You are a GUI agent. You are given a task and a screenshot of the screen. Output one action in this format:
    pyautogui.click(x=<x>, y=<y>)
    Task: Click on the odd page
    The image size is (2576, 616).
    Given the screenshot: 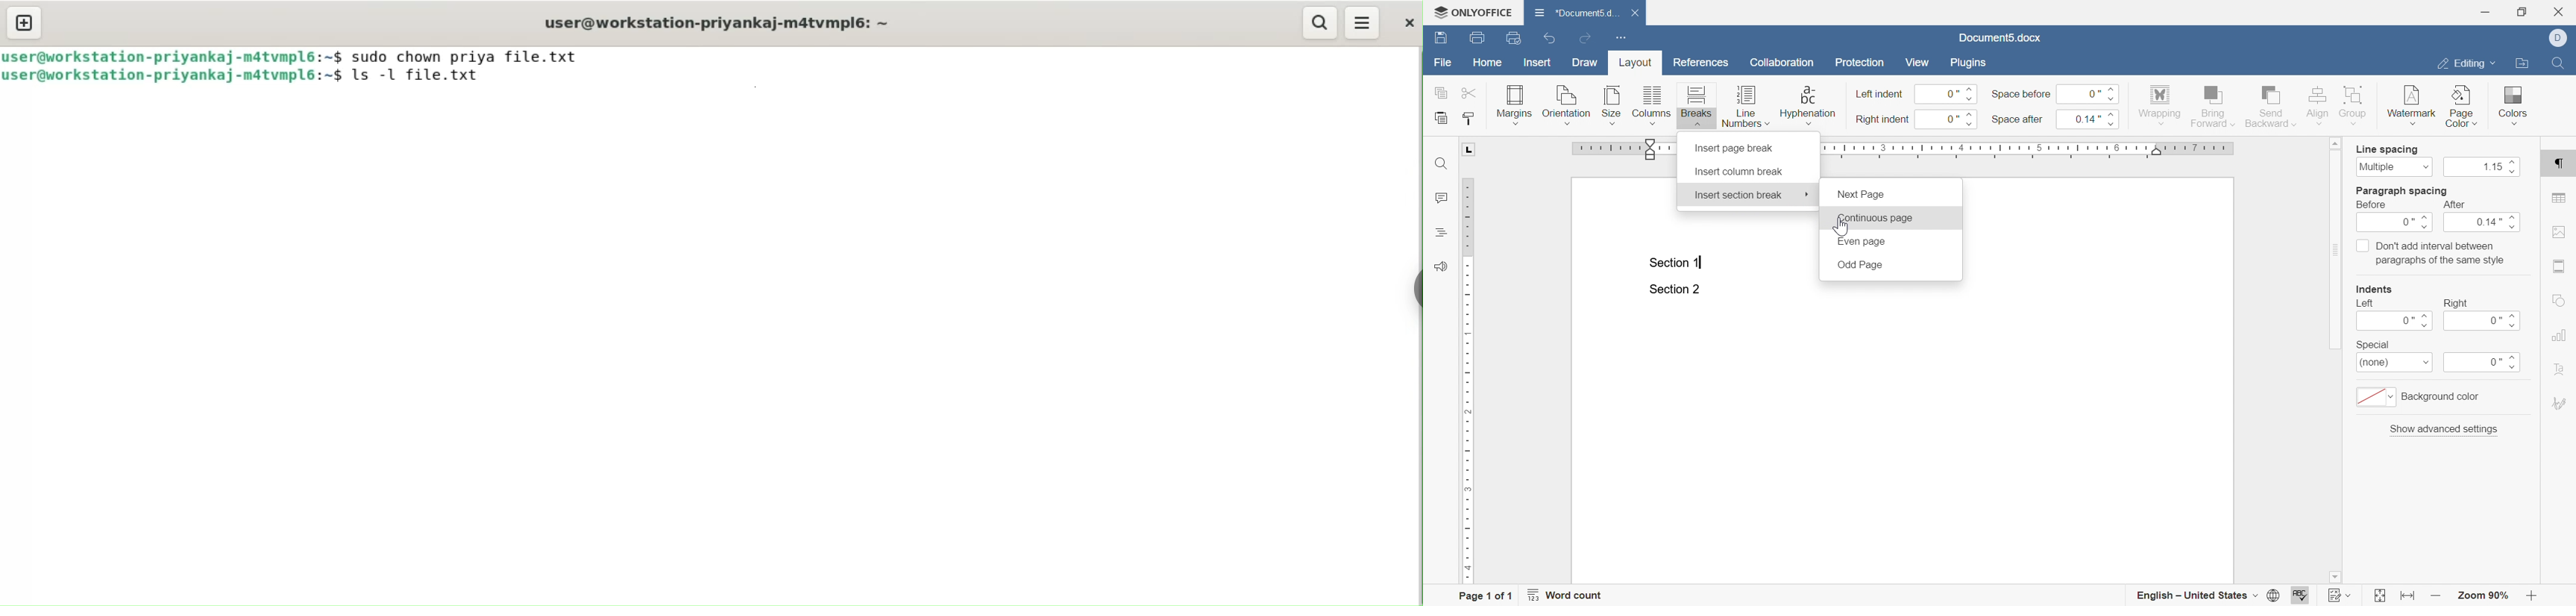 What is the action you would take?
    pyautogui.click(x=1860, y=265)
    